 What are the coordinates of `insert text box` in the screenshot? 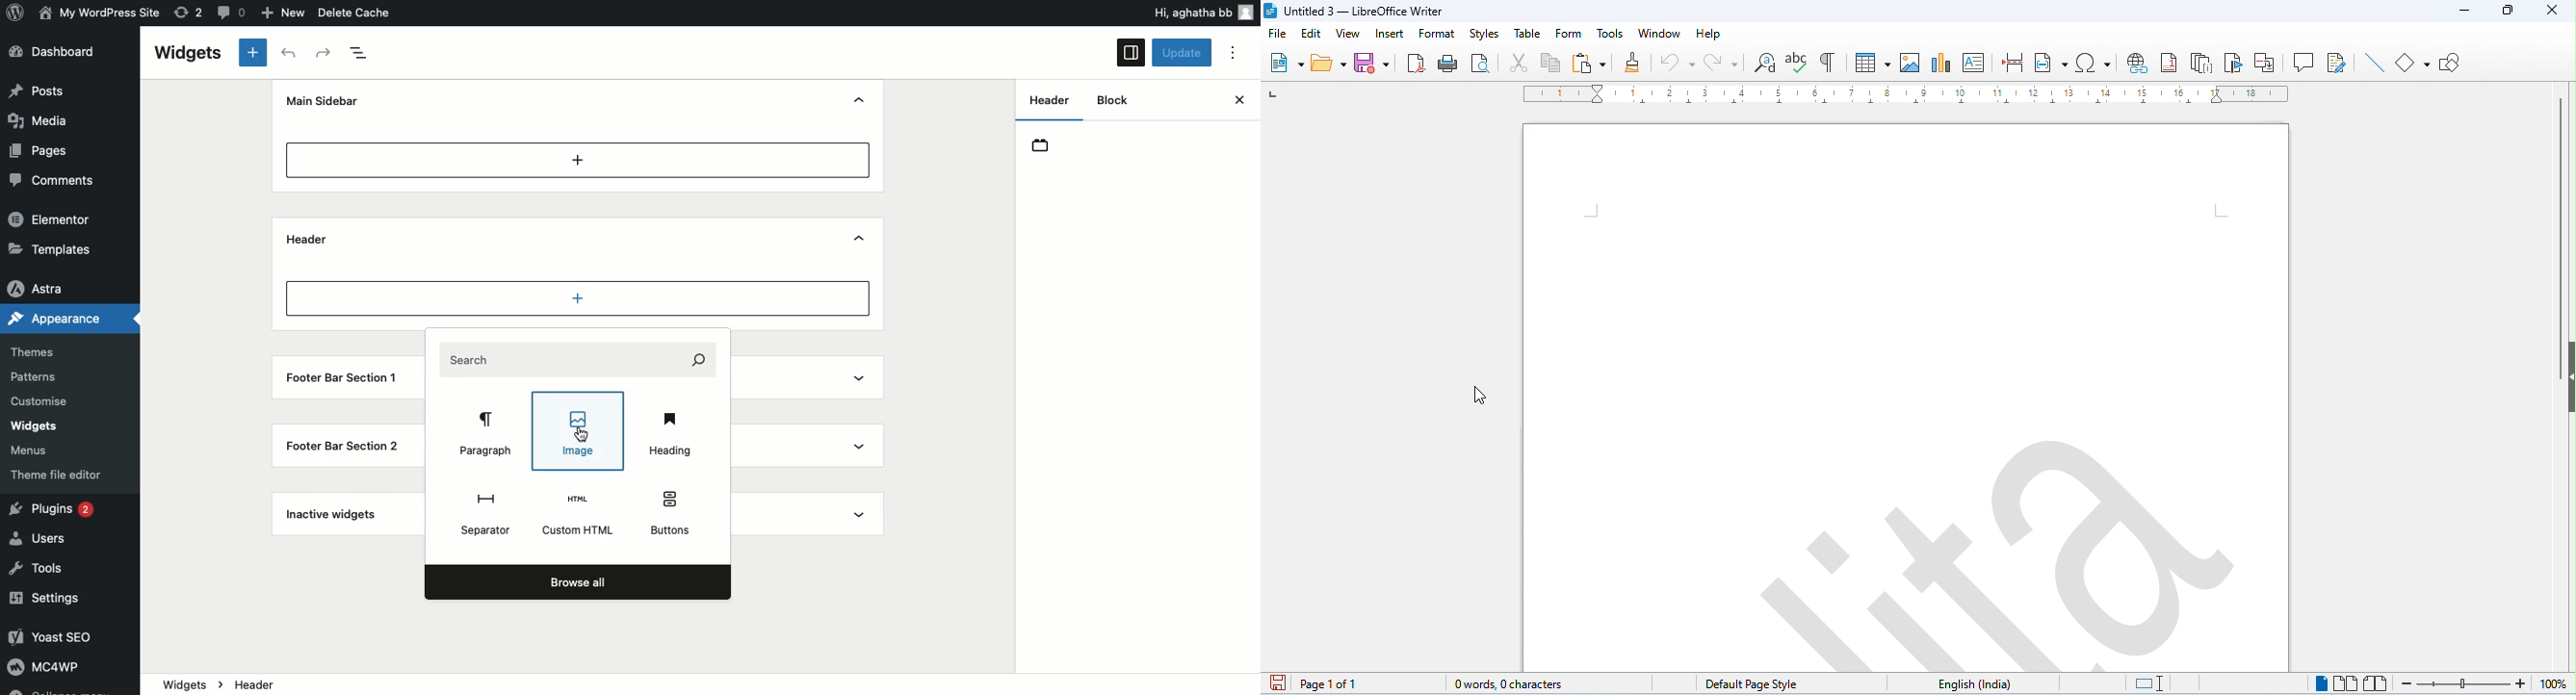 It's located at (1976, 61).